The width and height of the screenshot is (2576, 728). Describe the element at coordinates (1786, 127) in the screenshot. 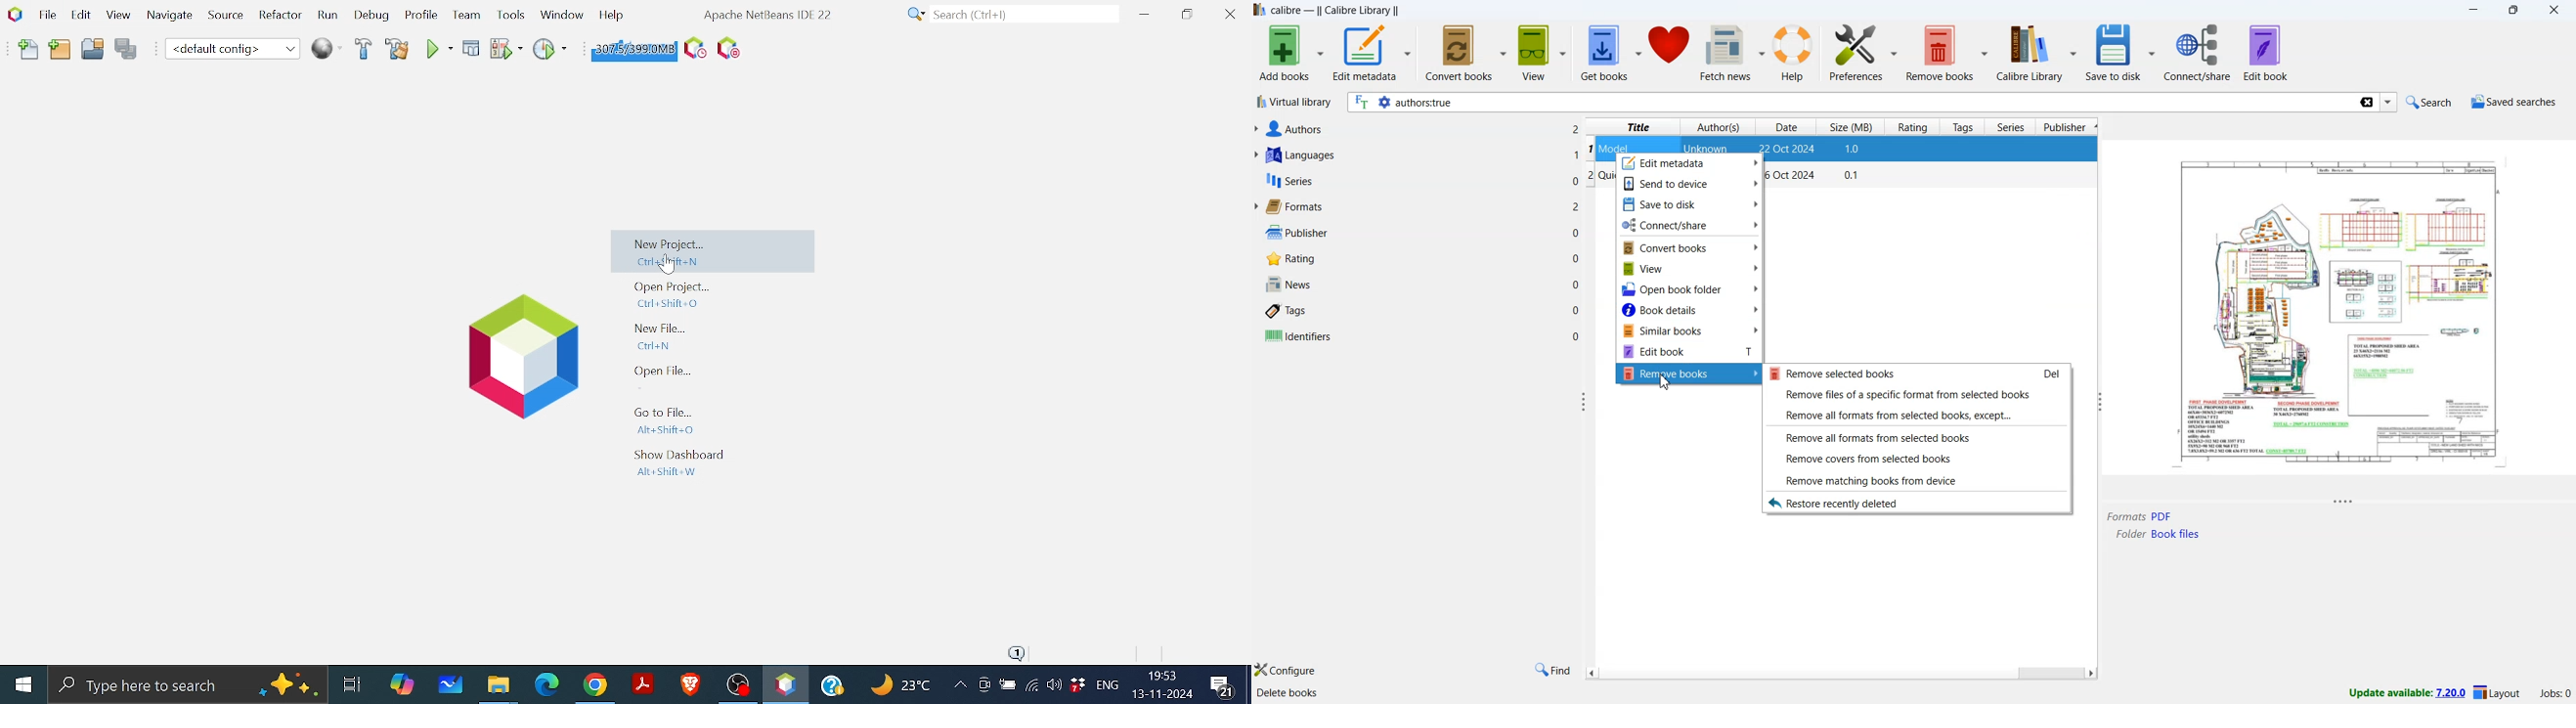

I see `date` at that location.